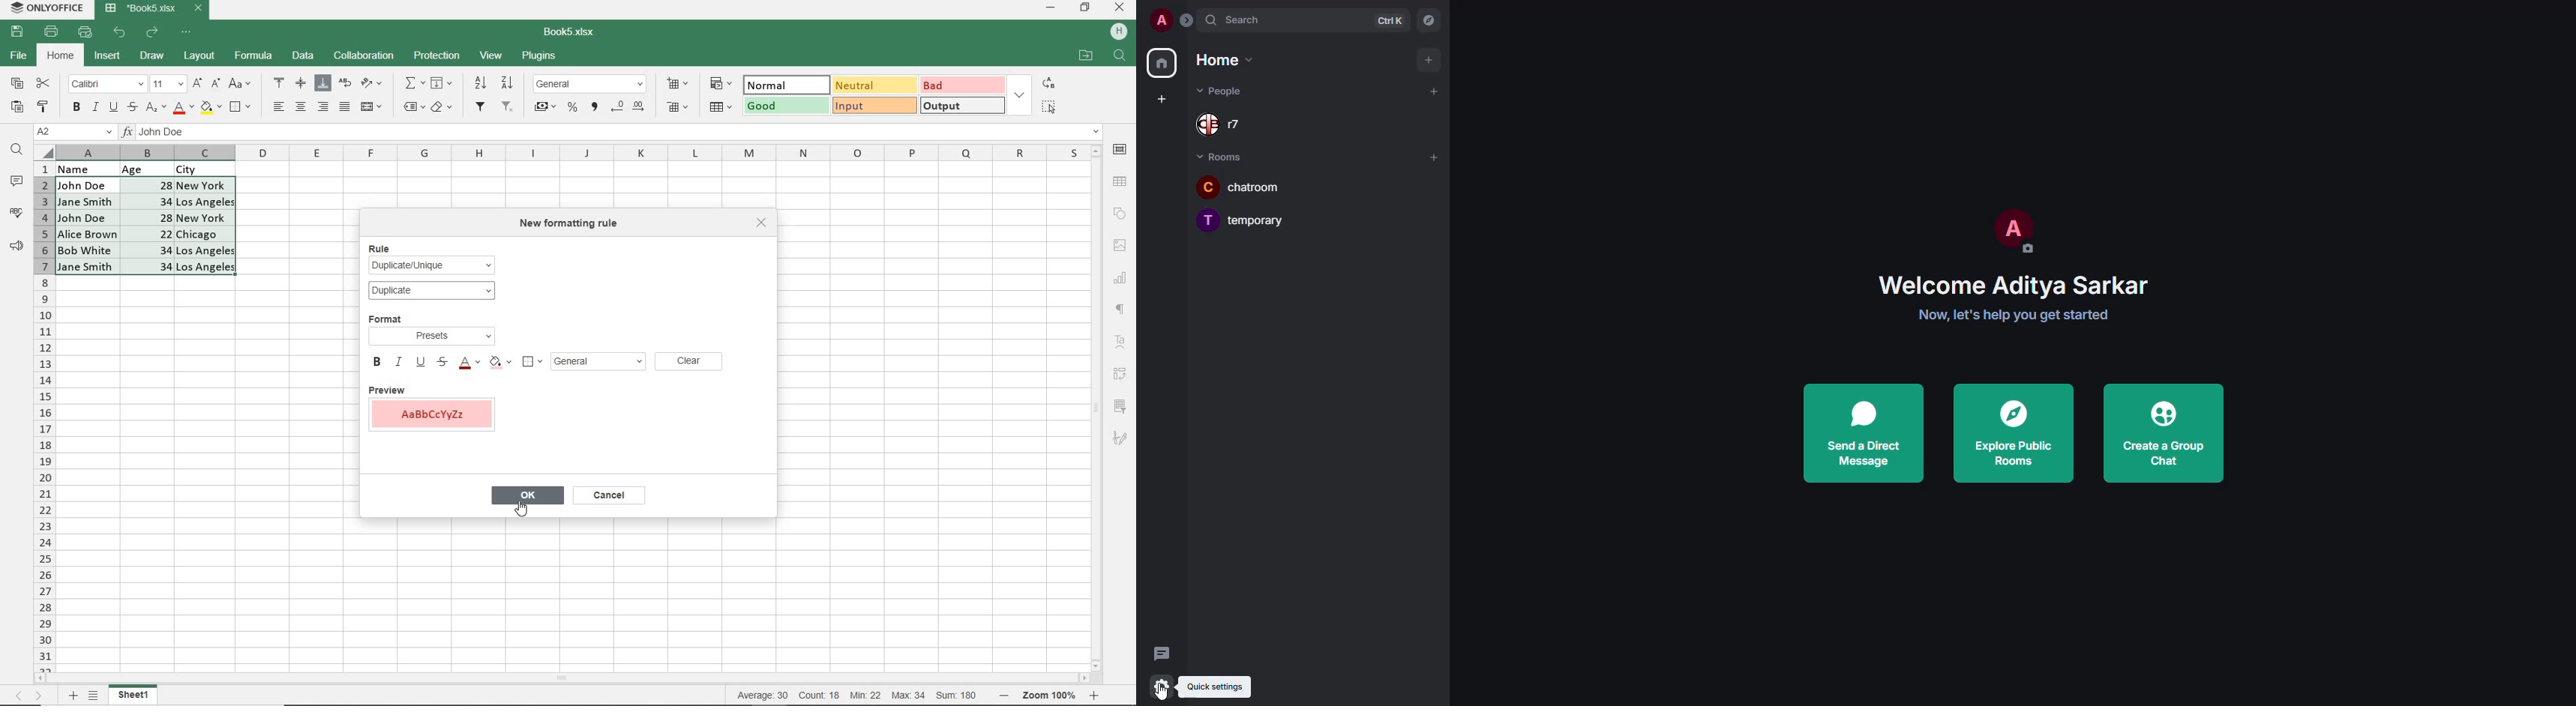 This screenshot has width=2576, height=728. I want to click on search, so click(1250, 21).